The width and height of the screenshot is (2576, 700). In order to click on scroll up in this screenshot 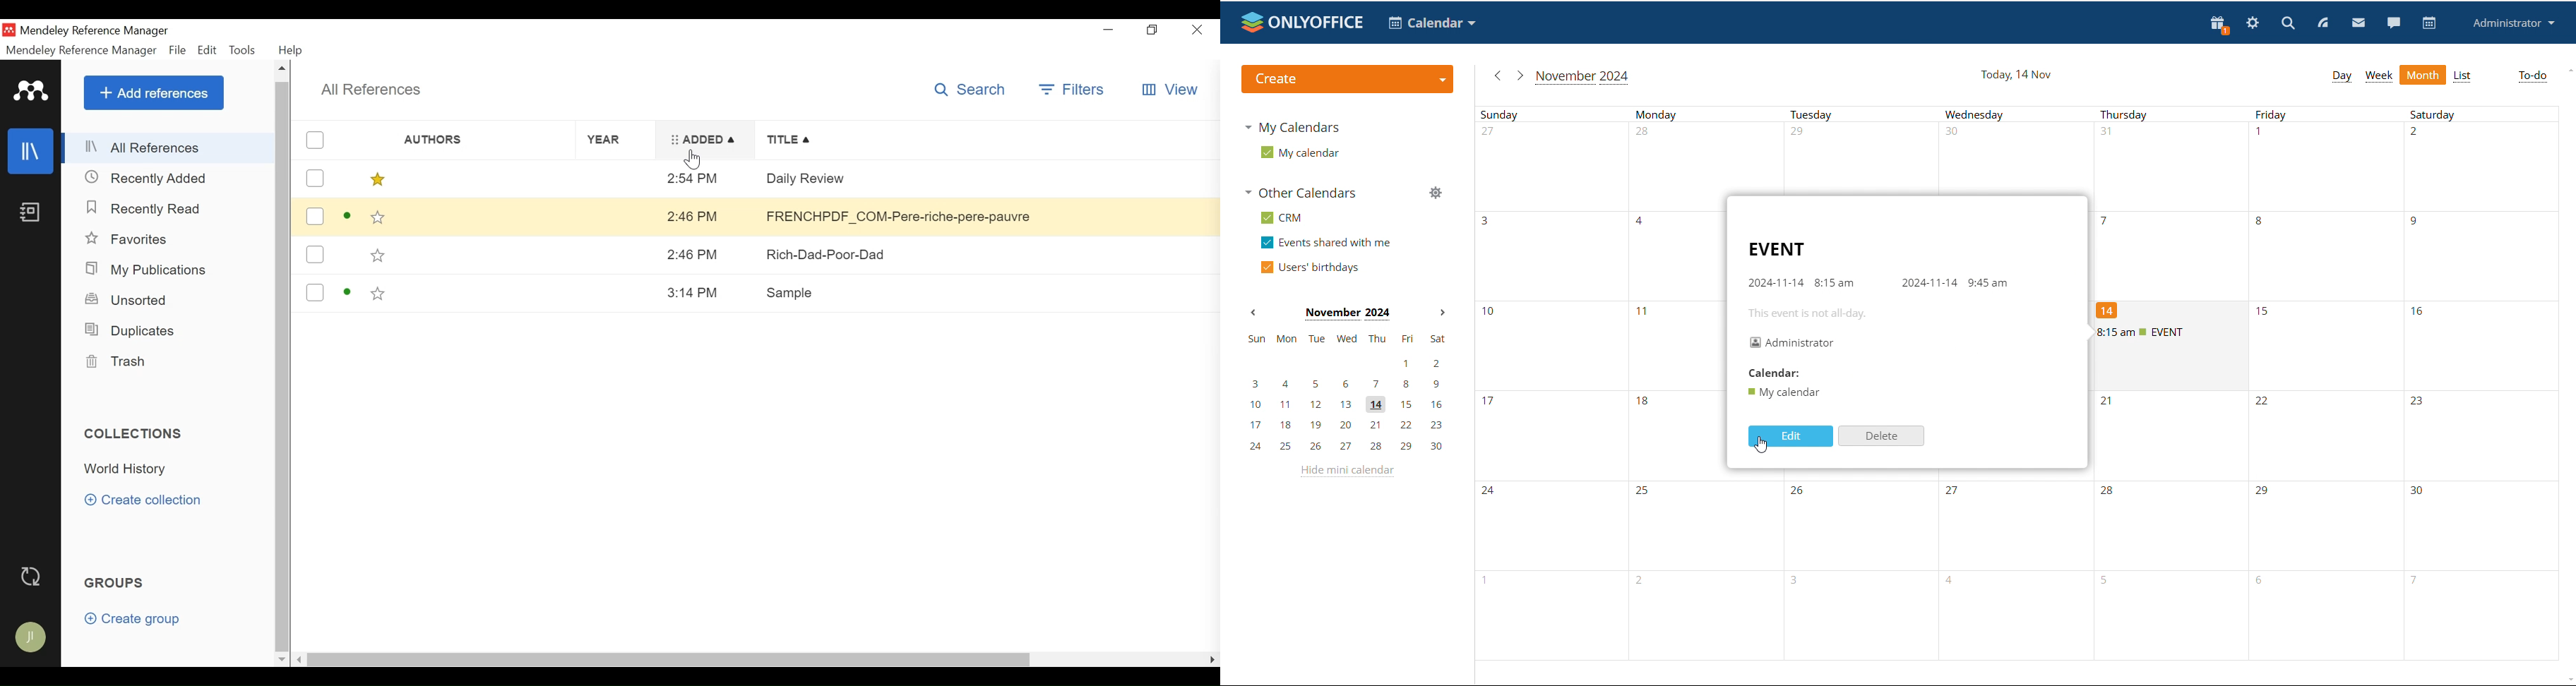, I will do `click(2568, 71)`.